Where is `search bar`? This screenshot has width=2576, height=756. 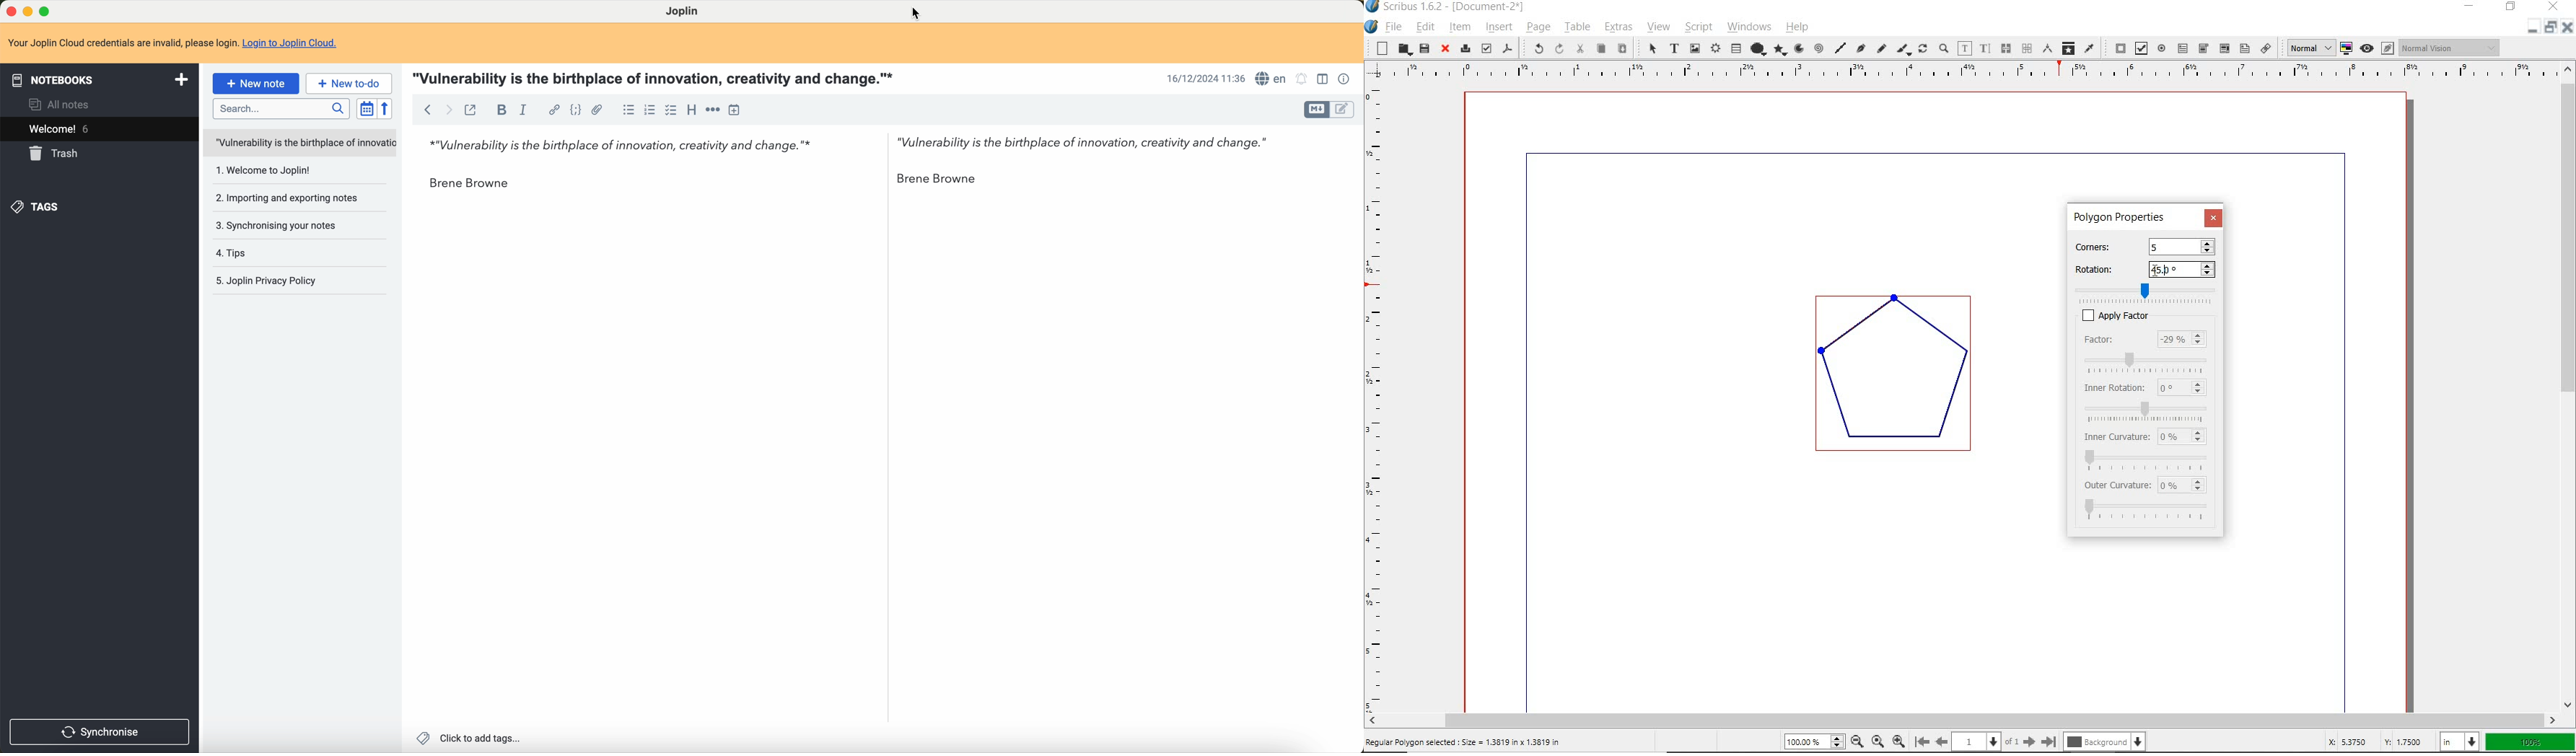
search bar is located at coordinates (280, 108).